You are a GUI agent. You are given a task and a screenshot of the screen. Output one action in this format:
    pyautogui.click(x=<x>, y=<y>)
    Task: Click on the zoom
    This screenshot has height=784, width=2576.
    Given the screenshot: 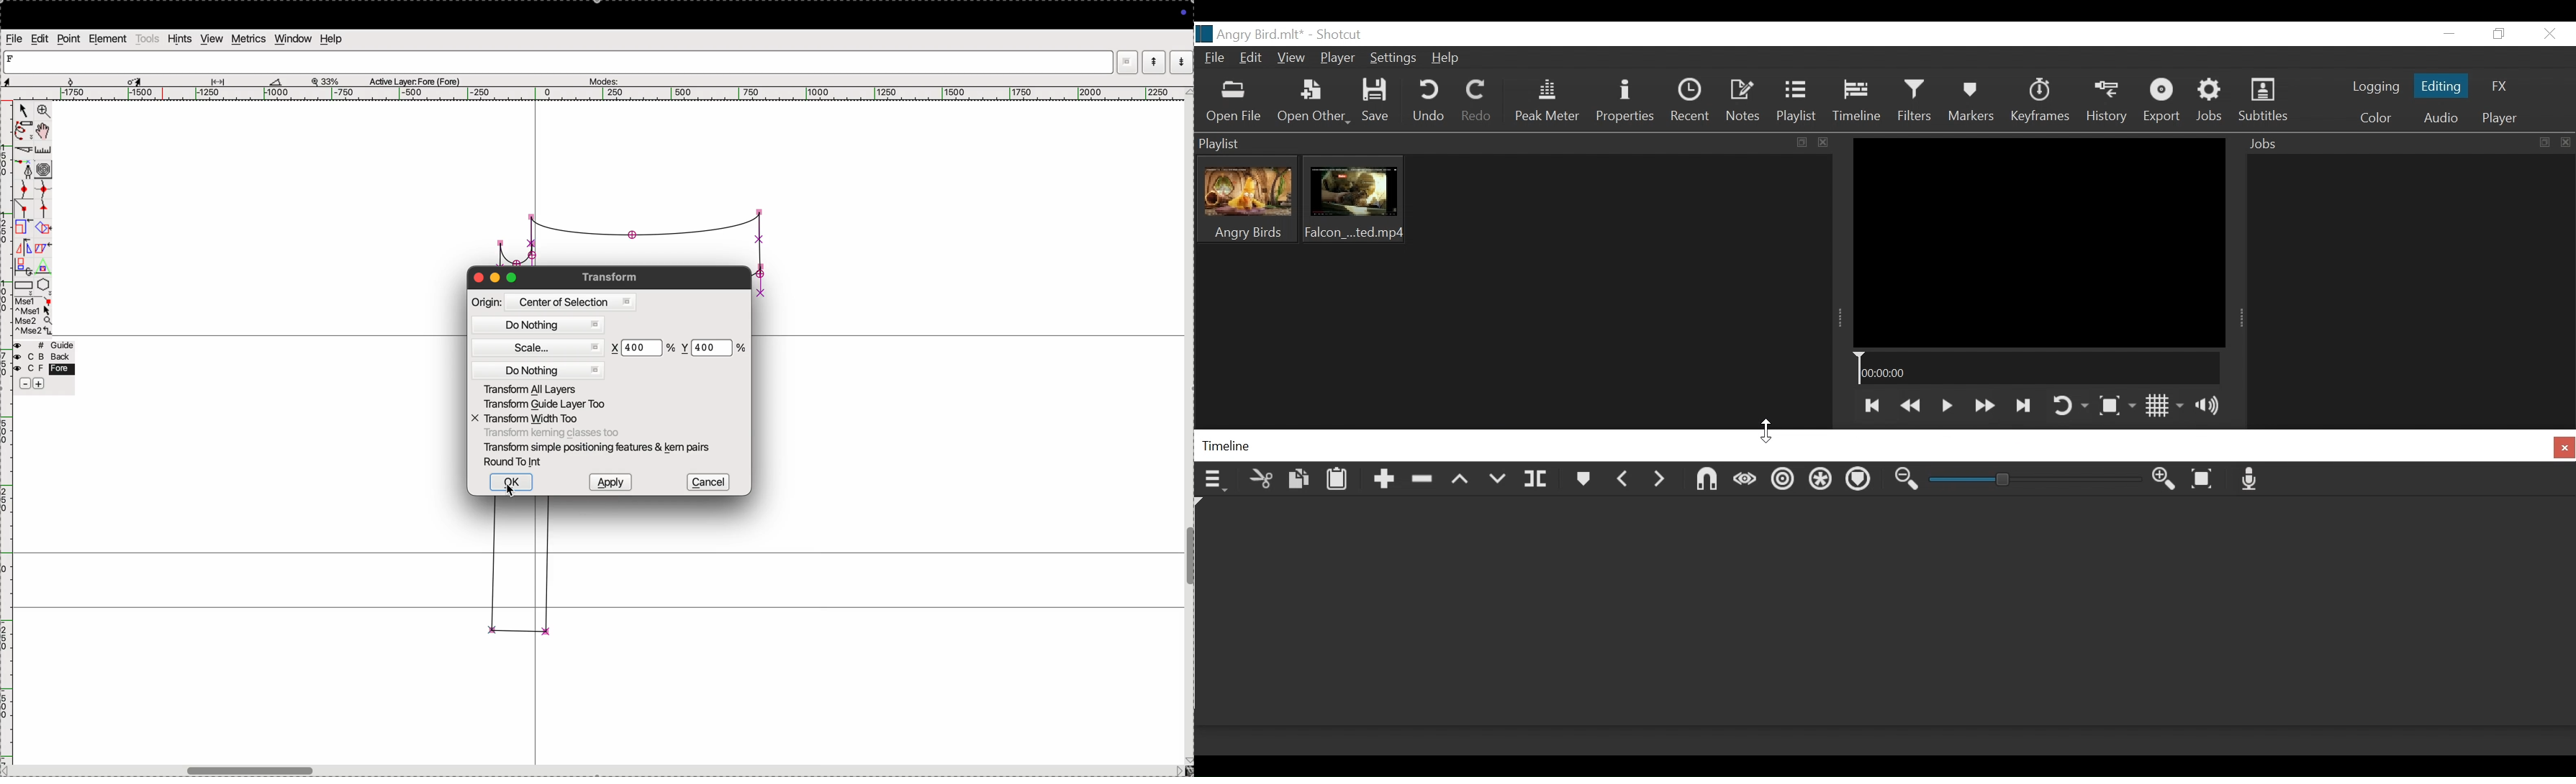 What is the action you would take?
    pyautogui.click(x=44, y=112)
    